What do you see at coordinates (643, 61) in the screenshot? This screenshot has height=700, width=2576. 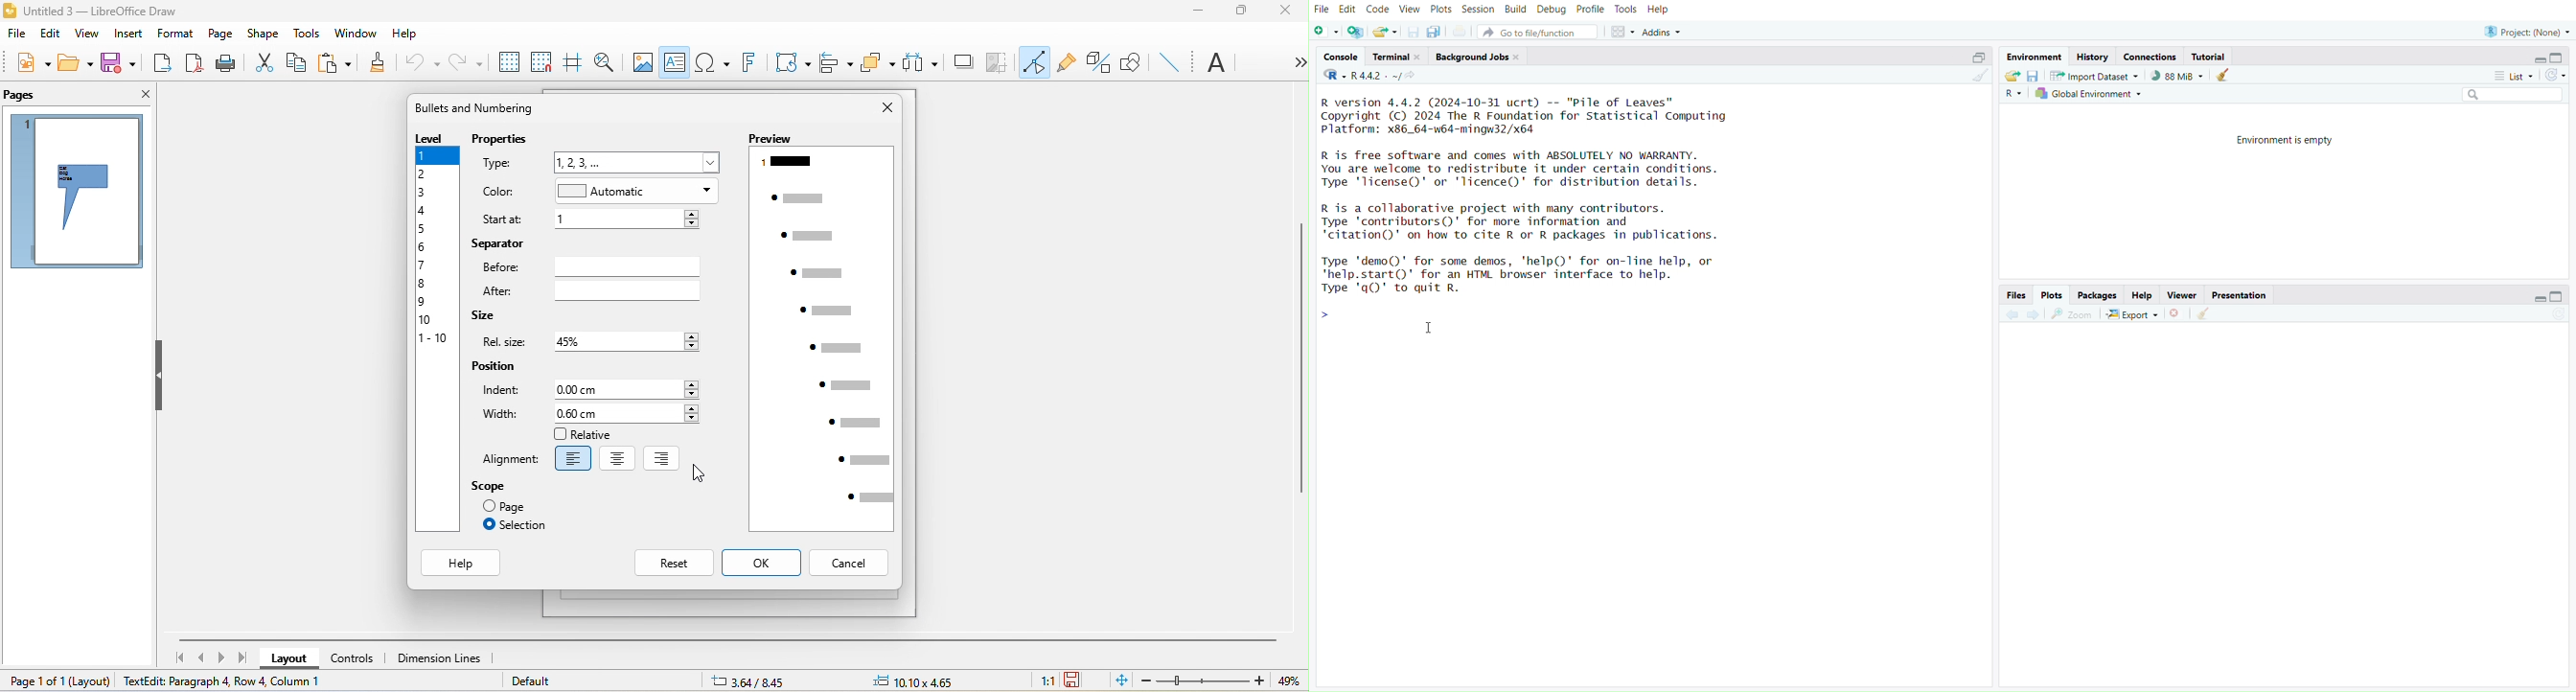 I see `image` at bounding box center [643, 61].